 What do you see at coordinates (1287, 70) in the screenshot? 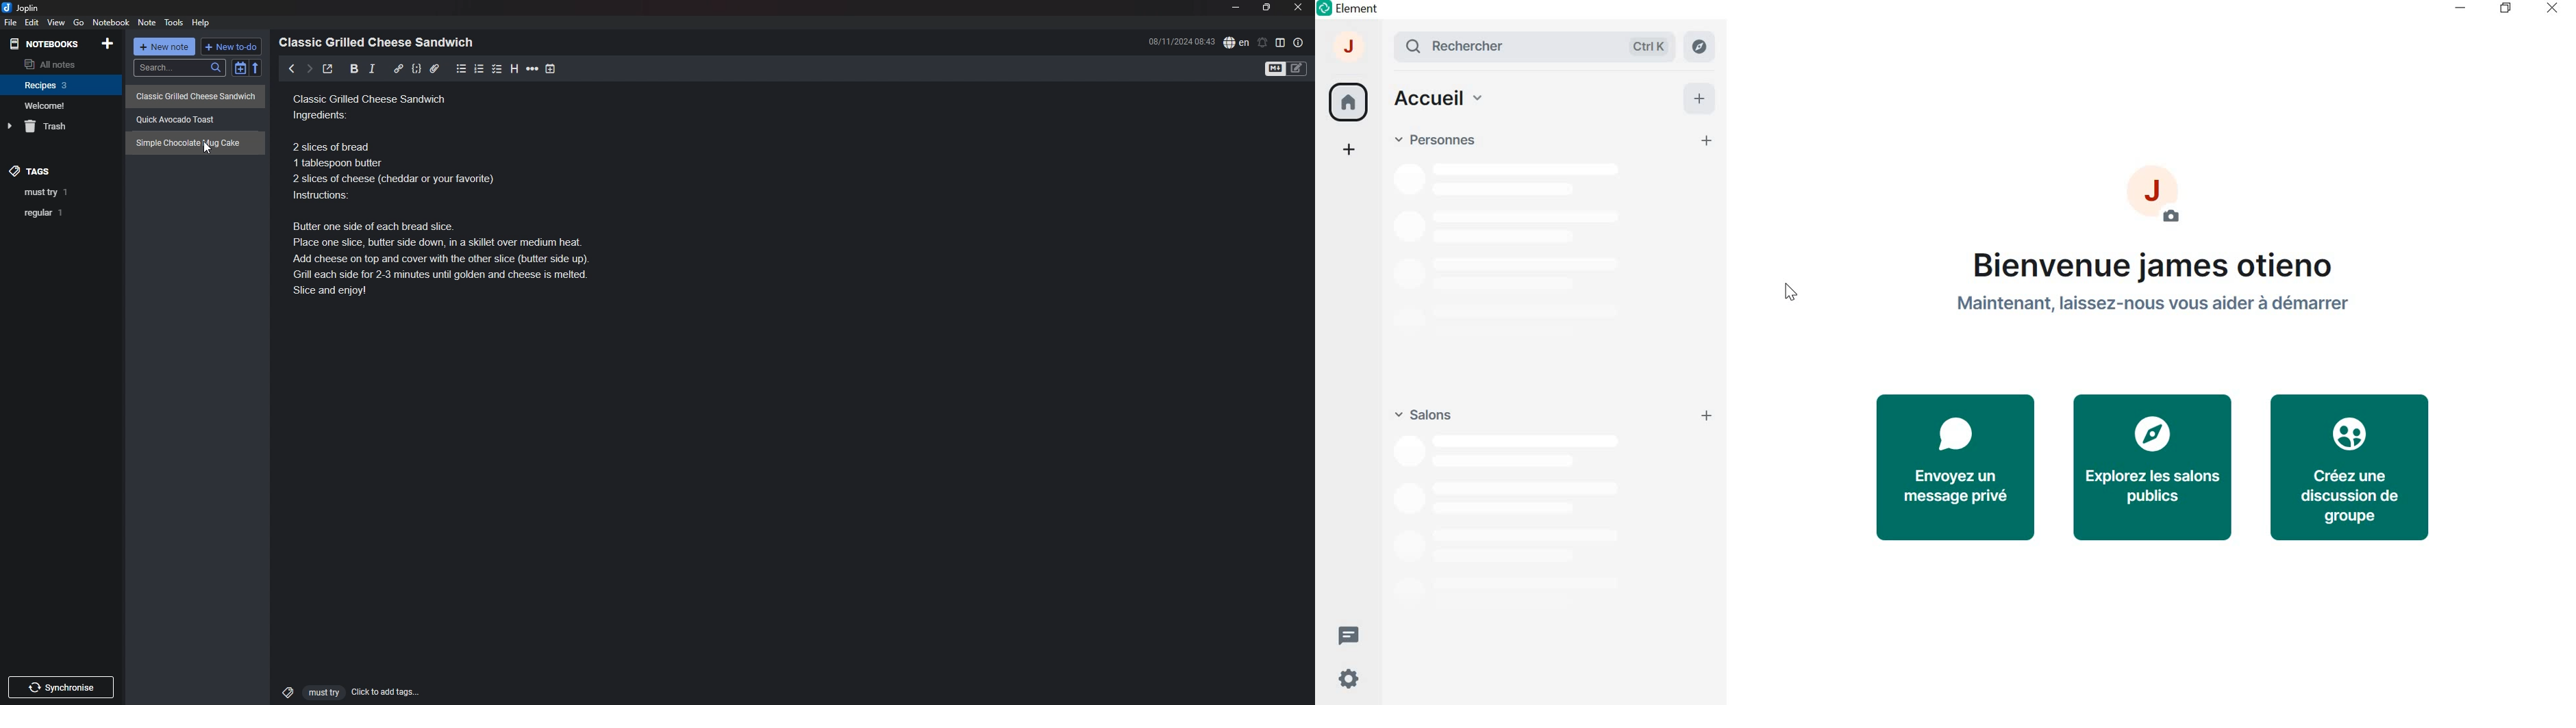
I see `toggle editor` at bounding box center [1287, 70].